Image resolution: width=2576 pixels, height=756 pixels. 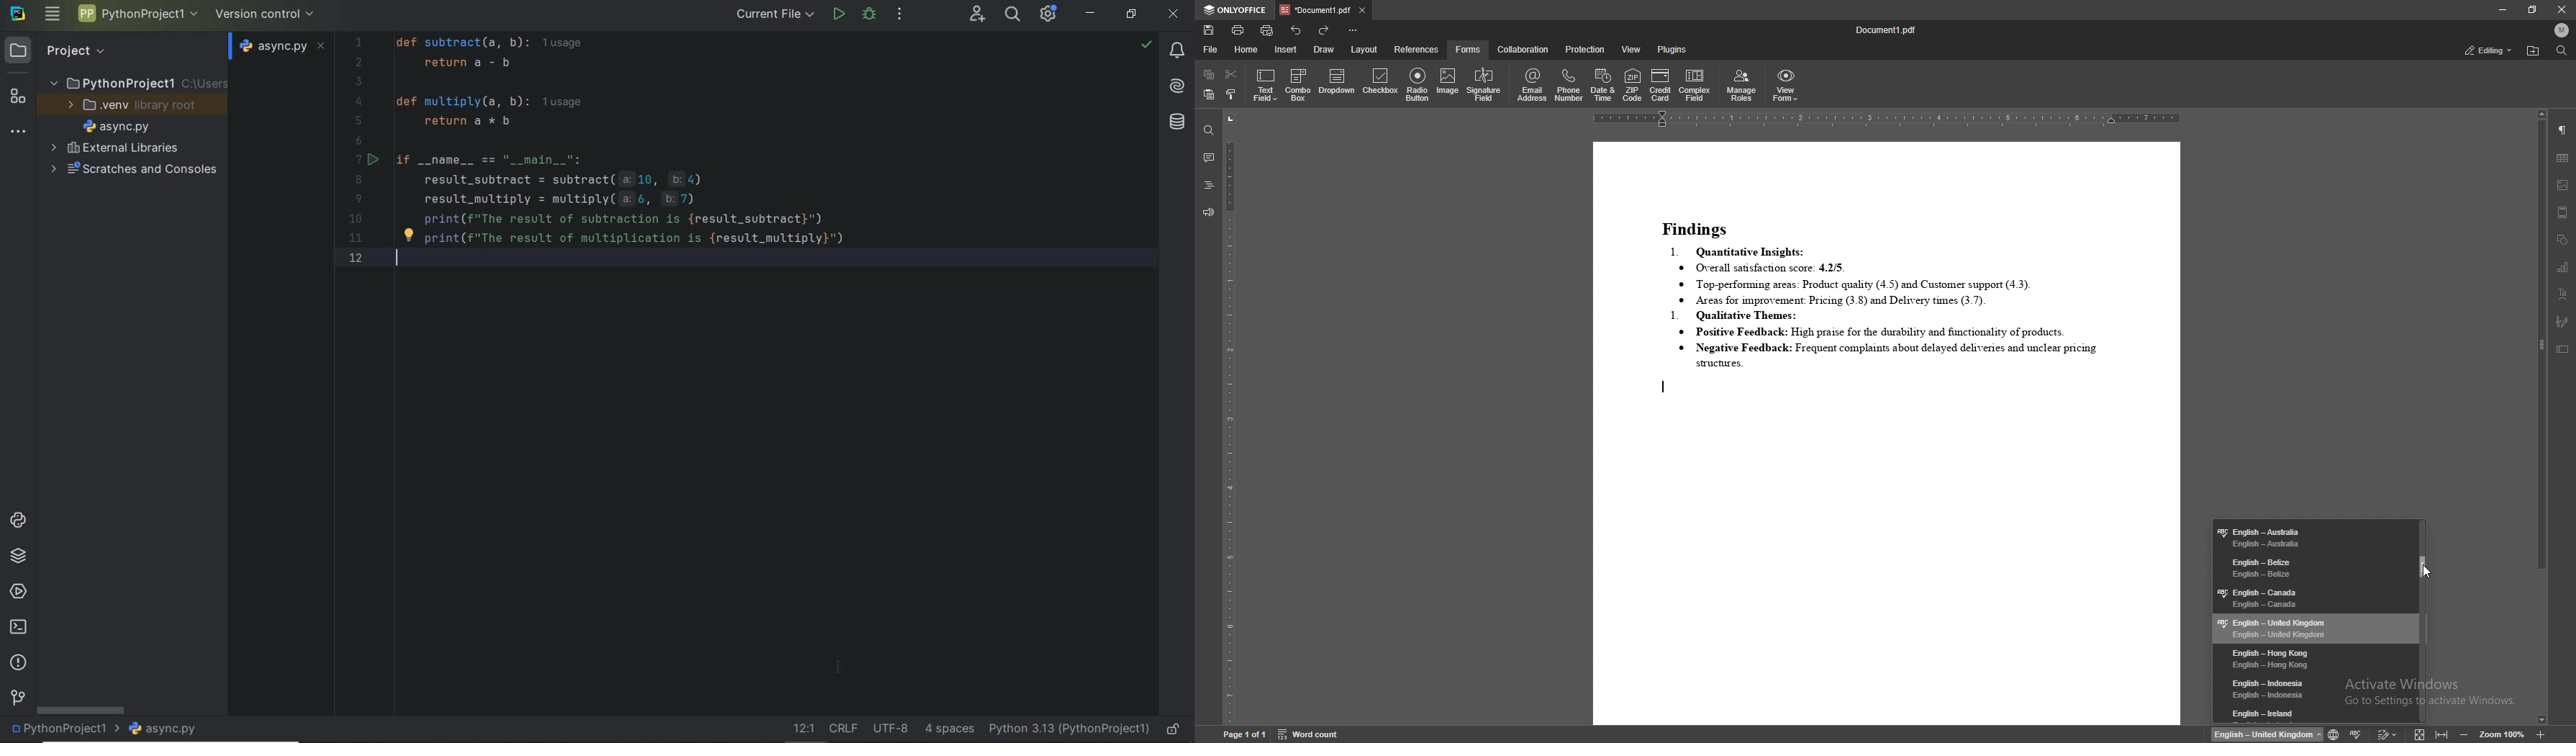 I want to click on image, so click(x=2563, y=185).